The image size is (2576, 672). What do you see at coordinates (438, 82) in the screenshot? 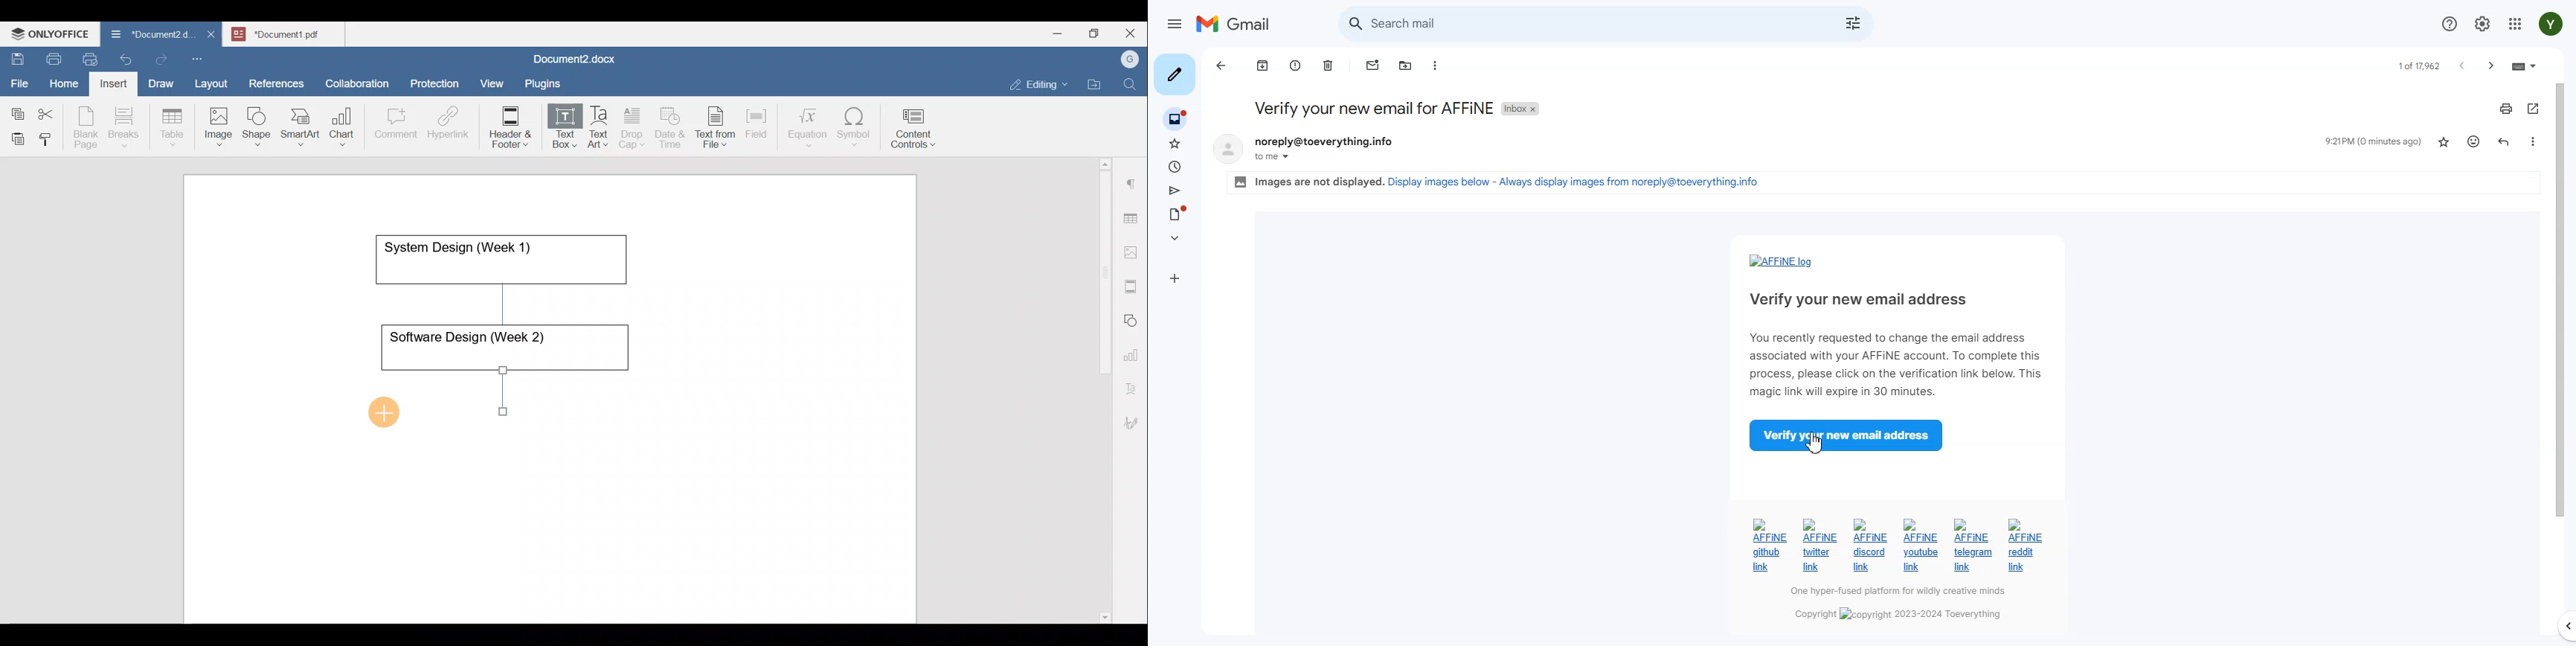
I see `Protection` at bounding box center [438, 82].